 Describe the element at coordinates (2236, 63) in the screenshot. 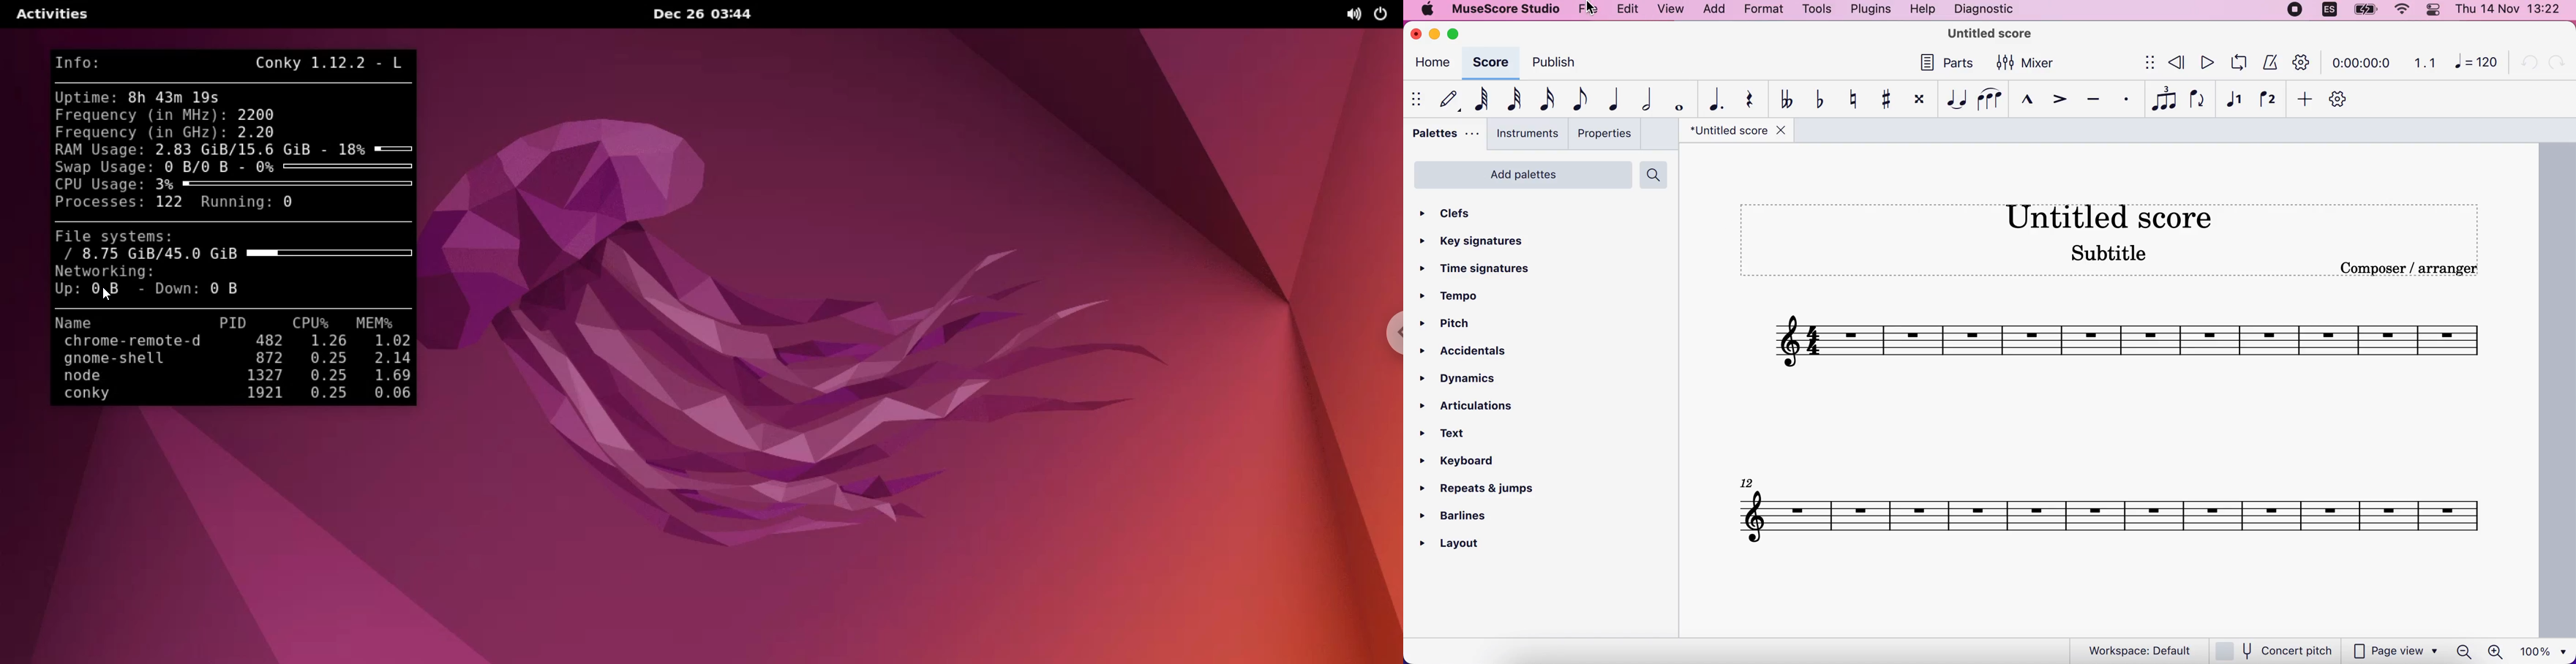

I see `playback loop` at that location.